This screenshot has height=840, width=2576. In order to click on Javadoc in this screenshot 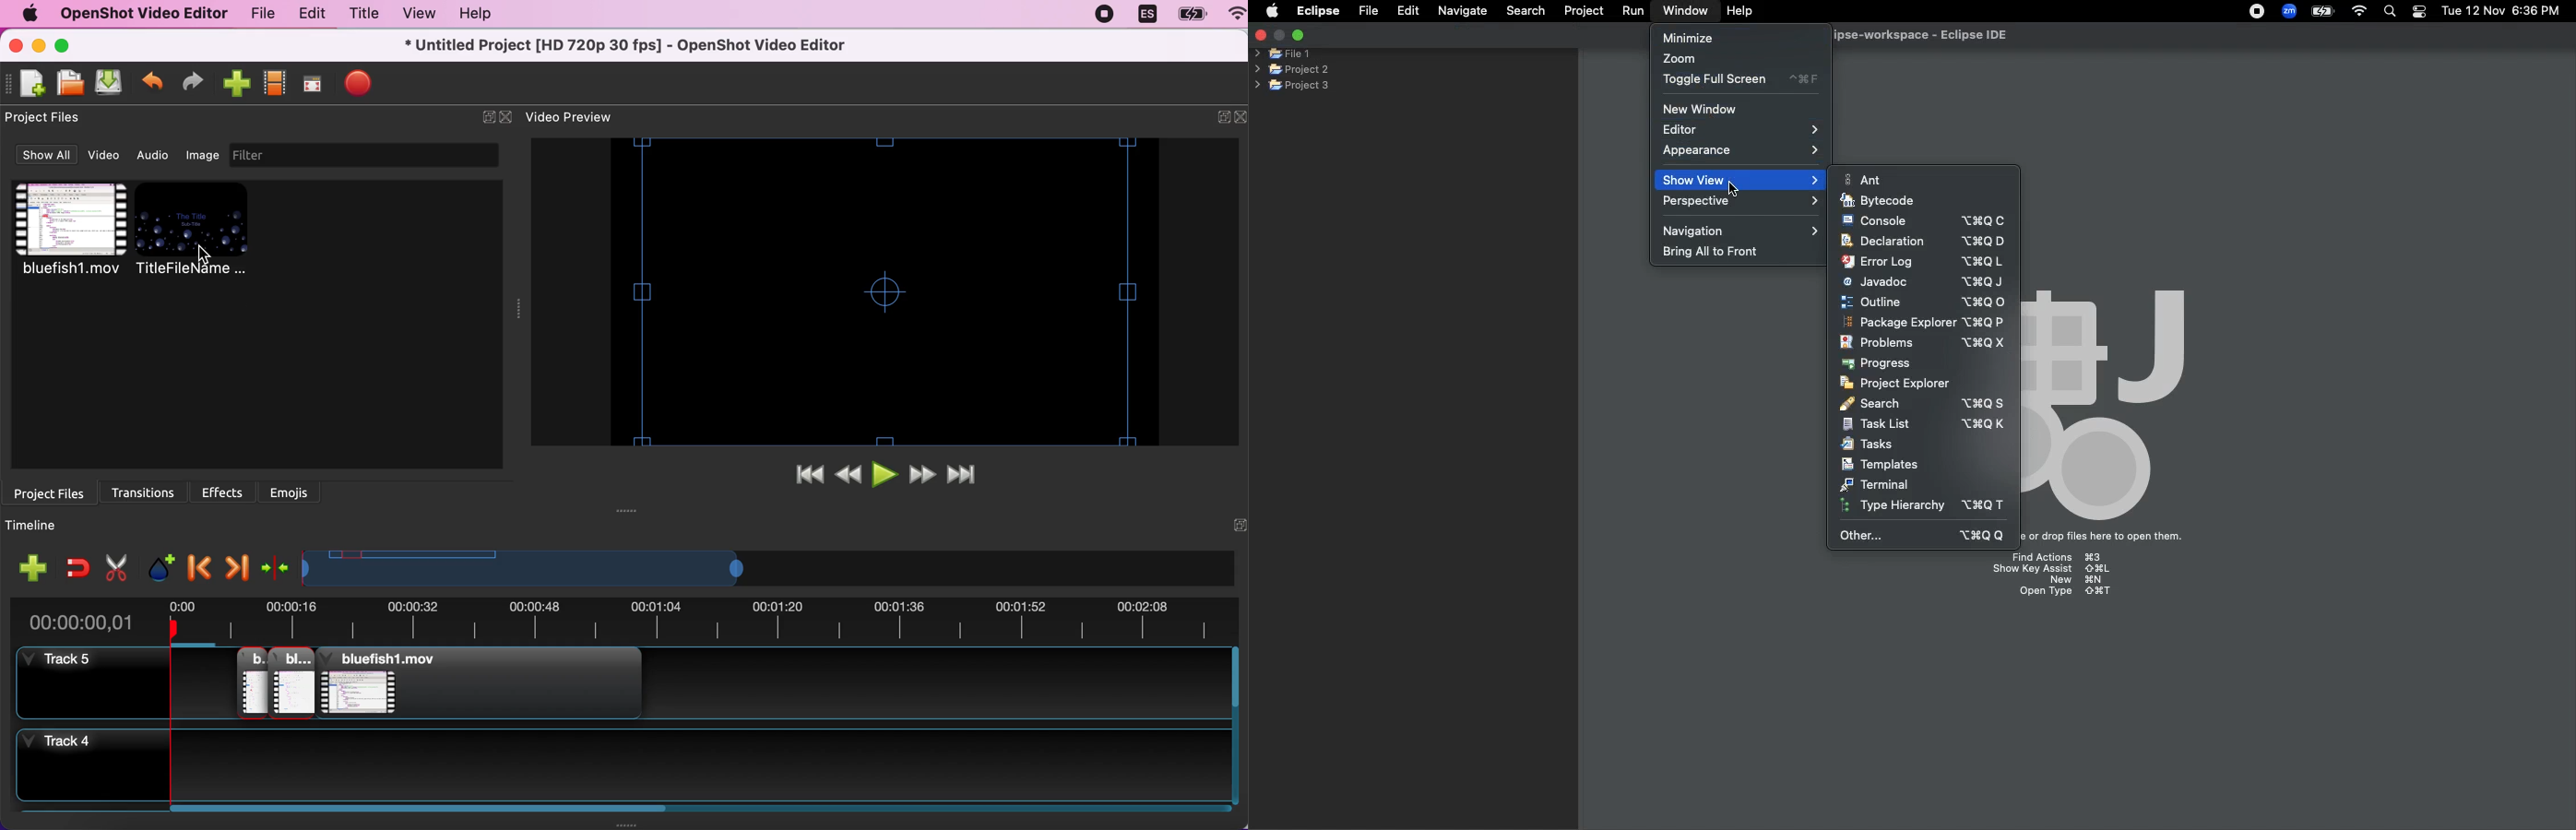, I will do `click(1923, 282)`.